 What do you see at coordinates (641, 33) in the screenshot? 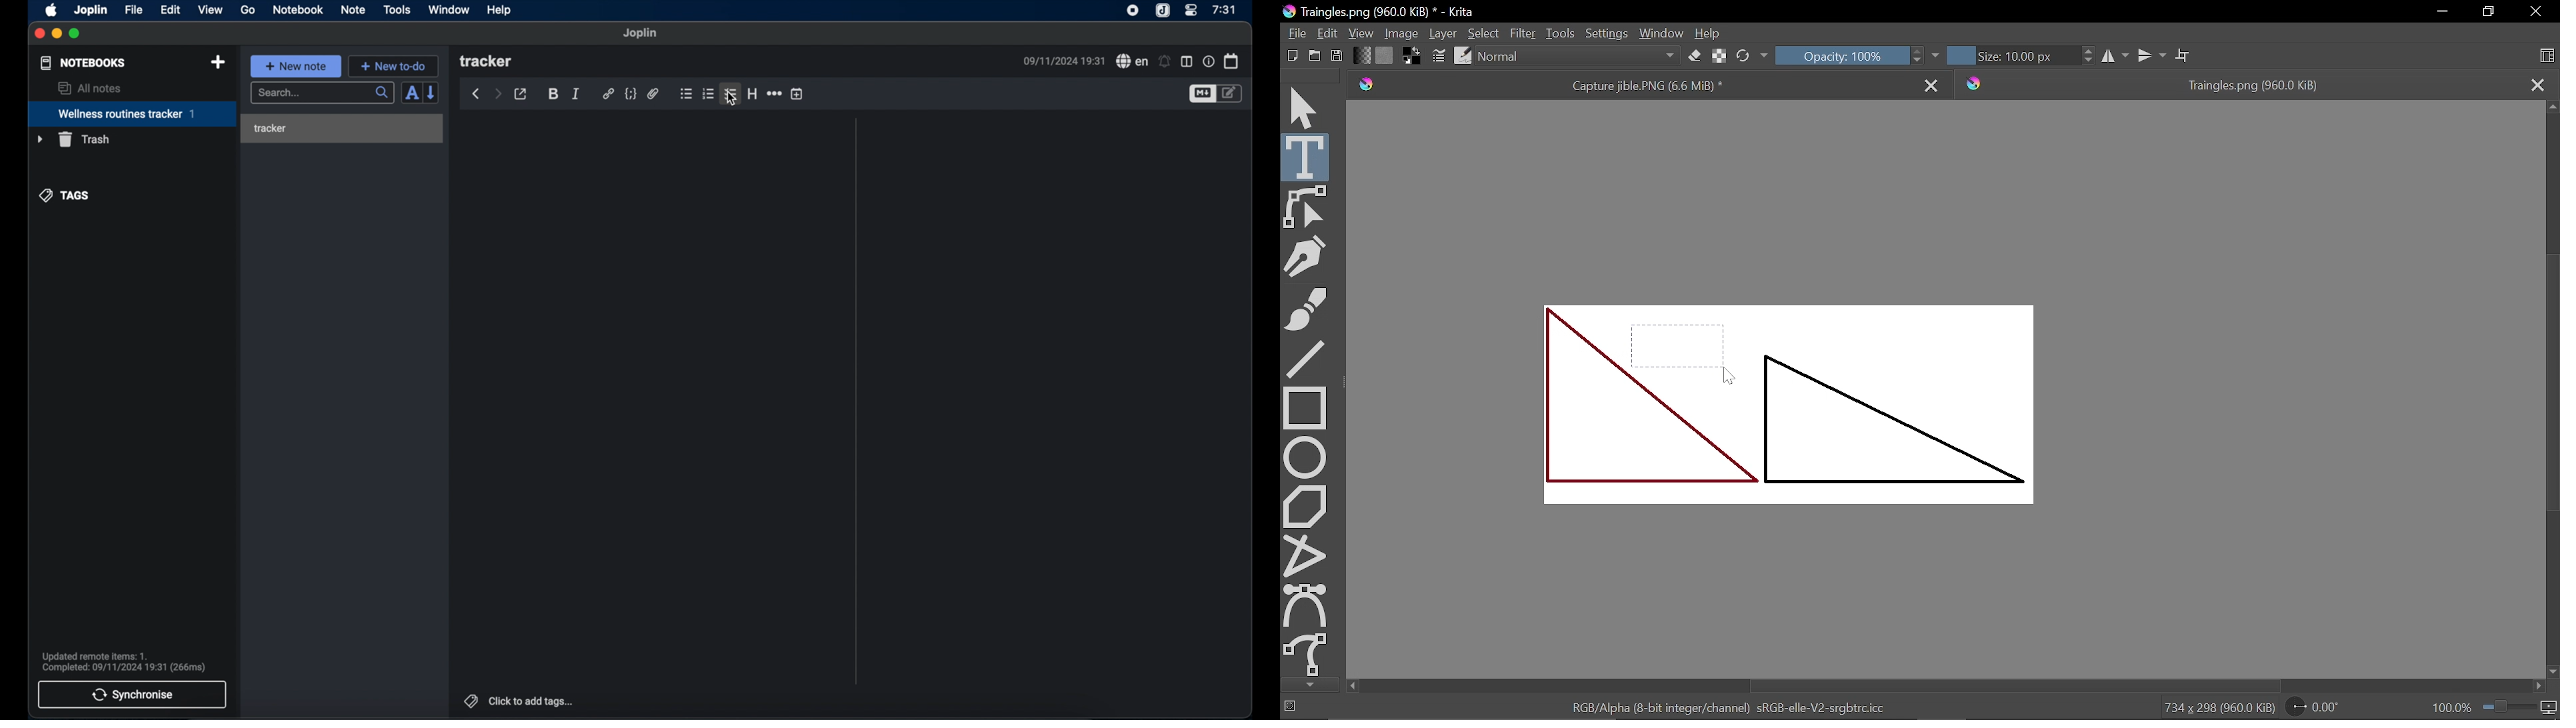
I see `joplin` at bounding box center [641, 33].